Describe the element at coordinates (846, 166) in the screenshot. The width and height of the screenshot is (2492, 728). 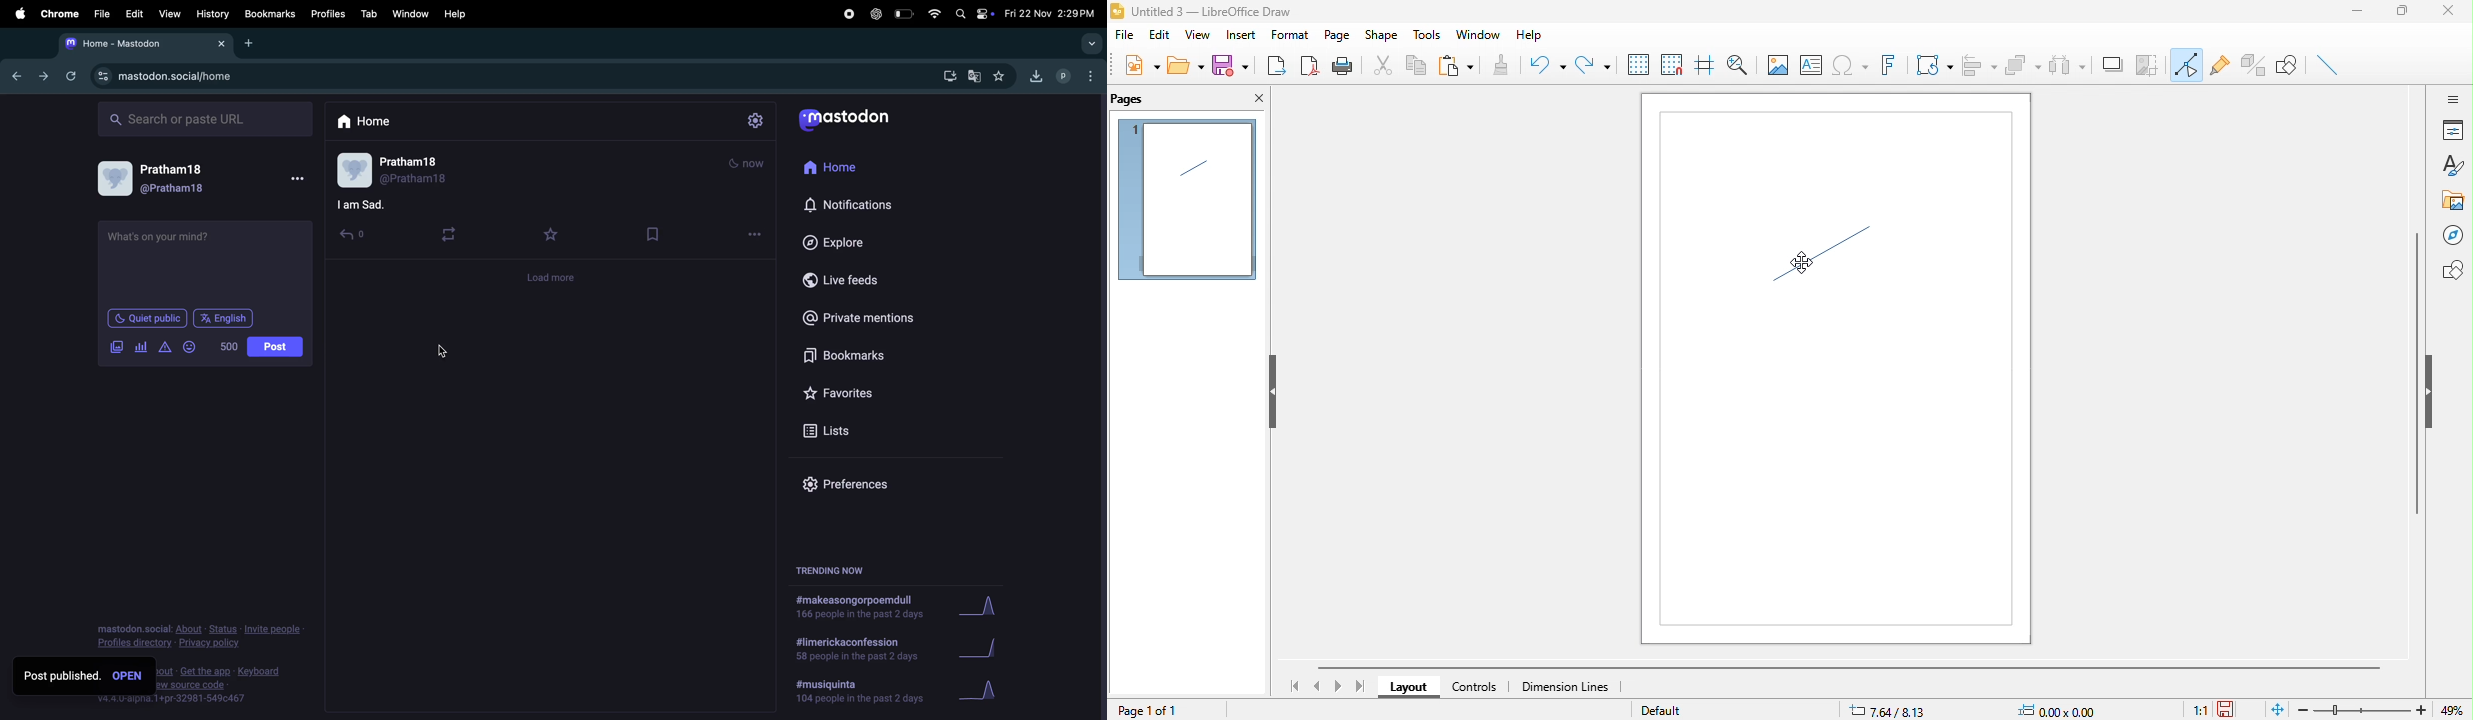
I see `home` at that location.